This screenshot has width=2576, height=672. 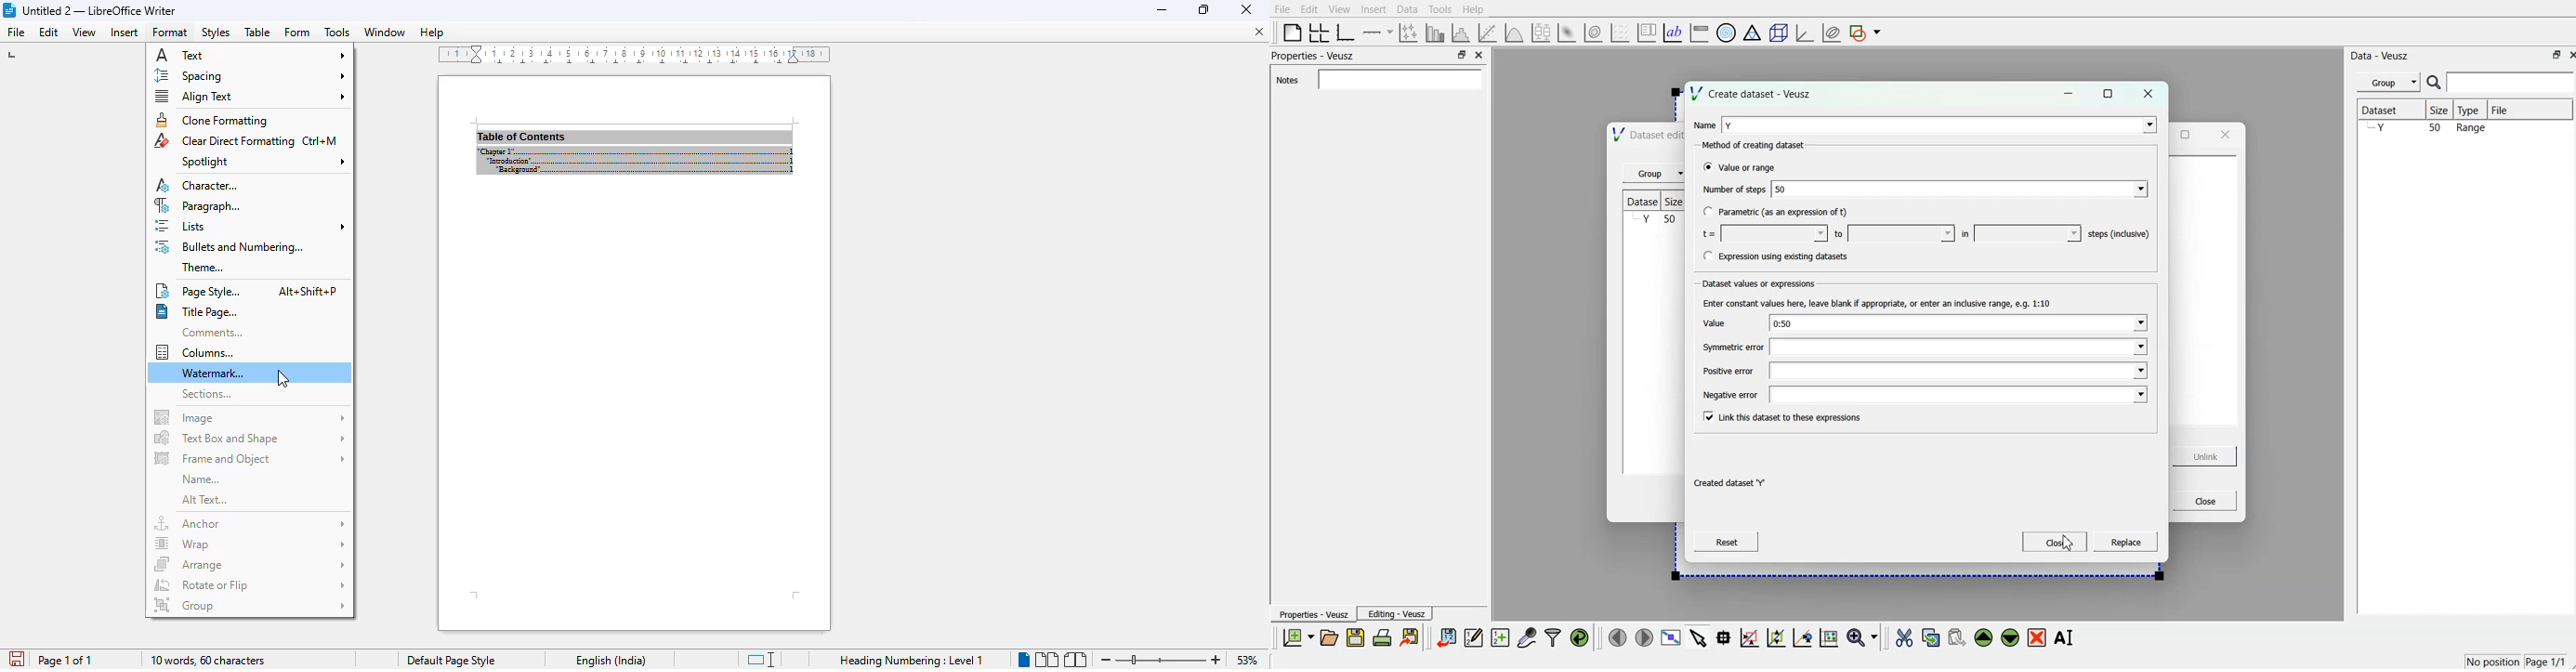 I want to click on reload linked datas, so click(x=1581, y=638).